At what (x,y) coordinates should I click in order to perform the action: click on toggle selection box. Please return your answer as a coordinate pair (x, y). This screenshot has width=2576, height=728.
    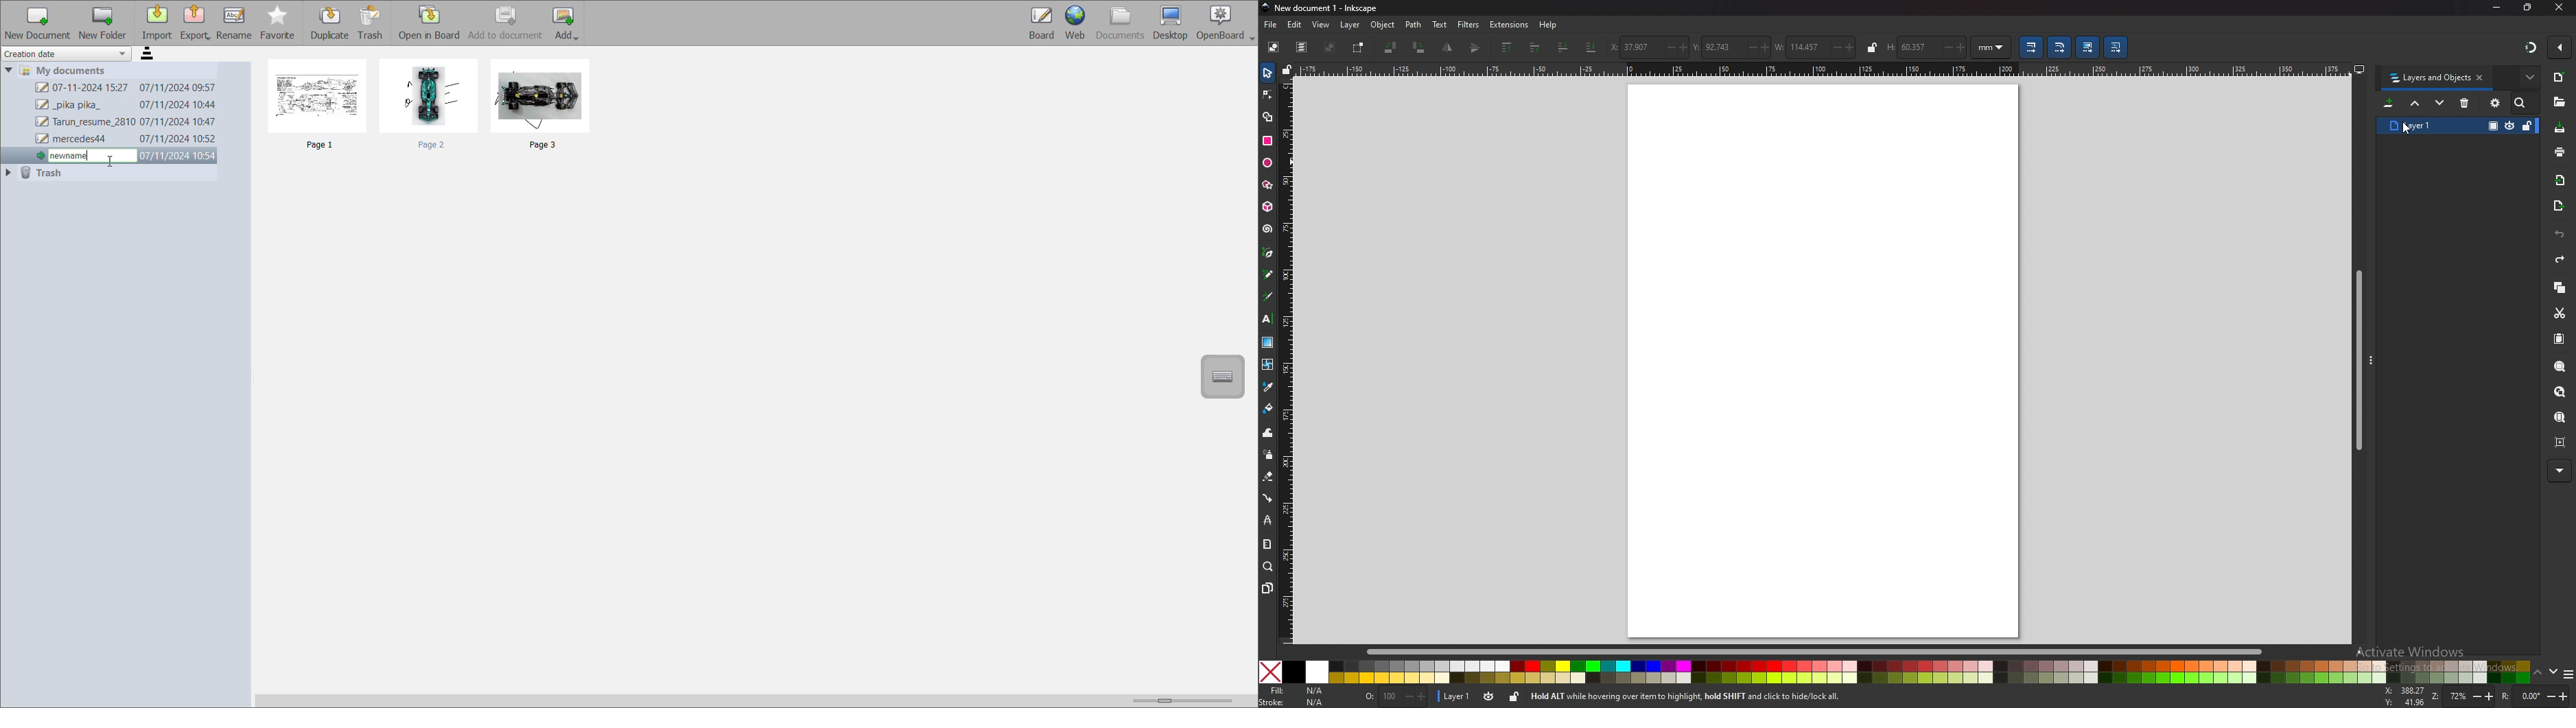
    Looking at the image, I should click on (1357, 48).